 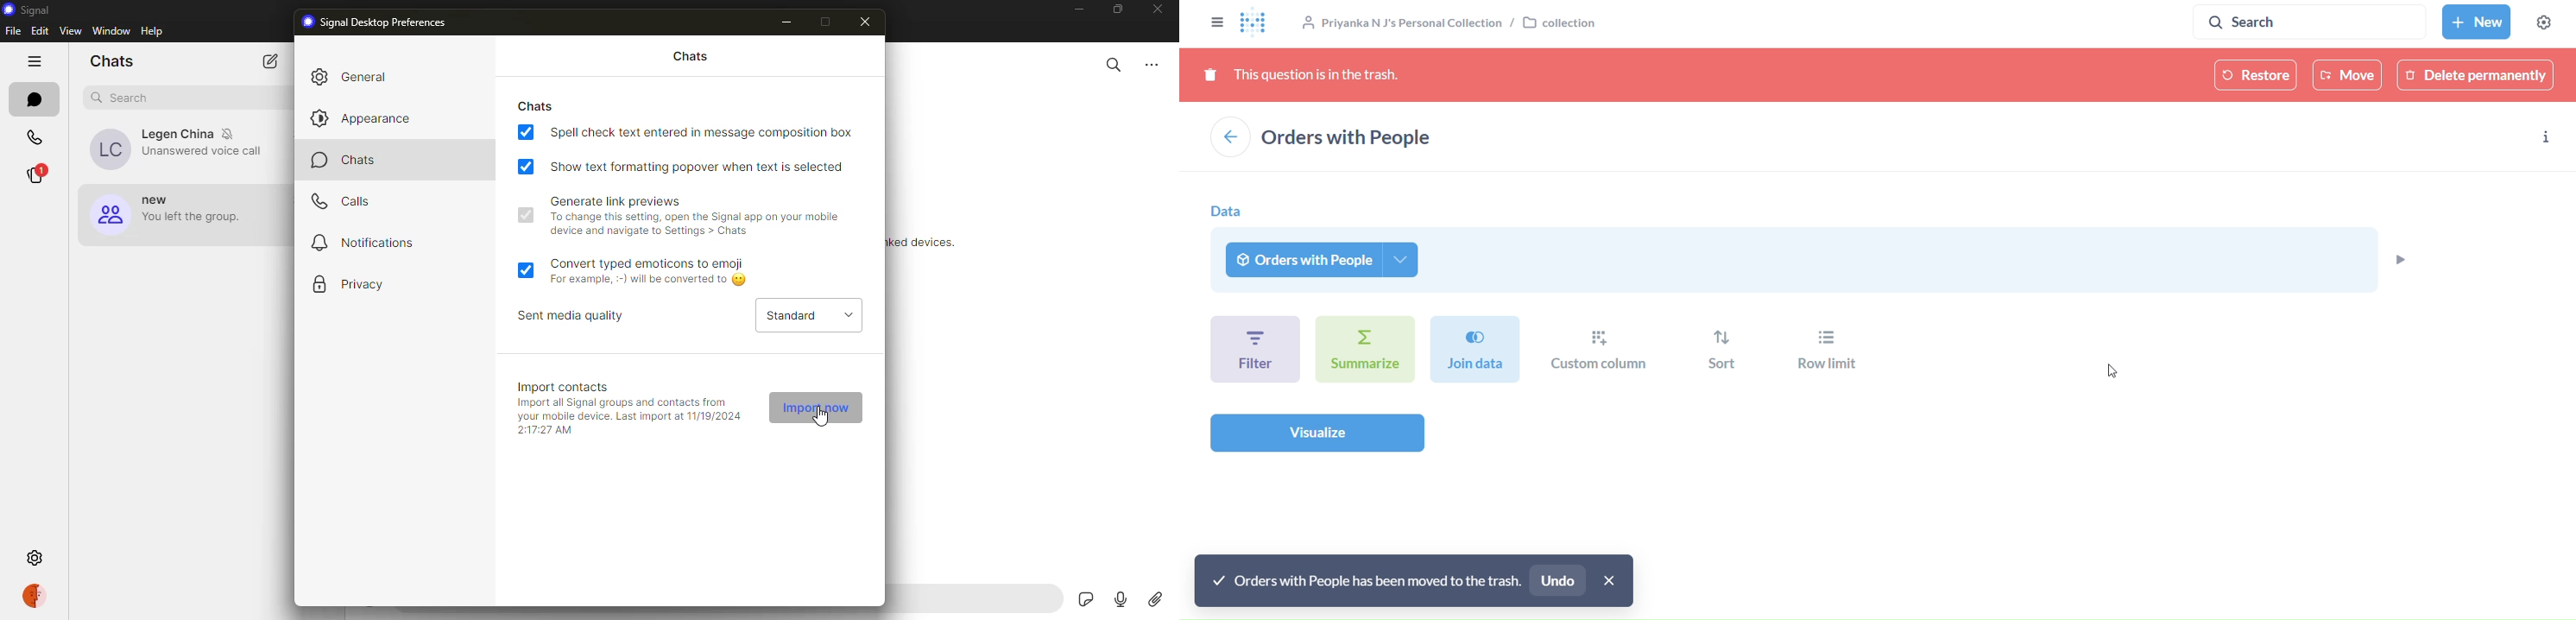 I want to click on standard, so click(x=786, y=316).